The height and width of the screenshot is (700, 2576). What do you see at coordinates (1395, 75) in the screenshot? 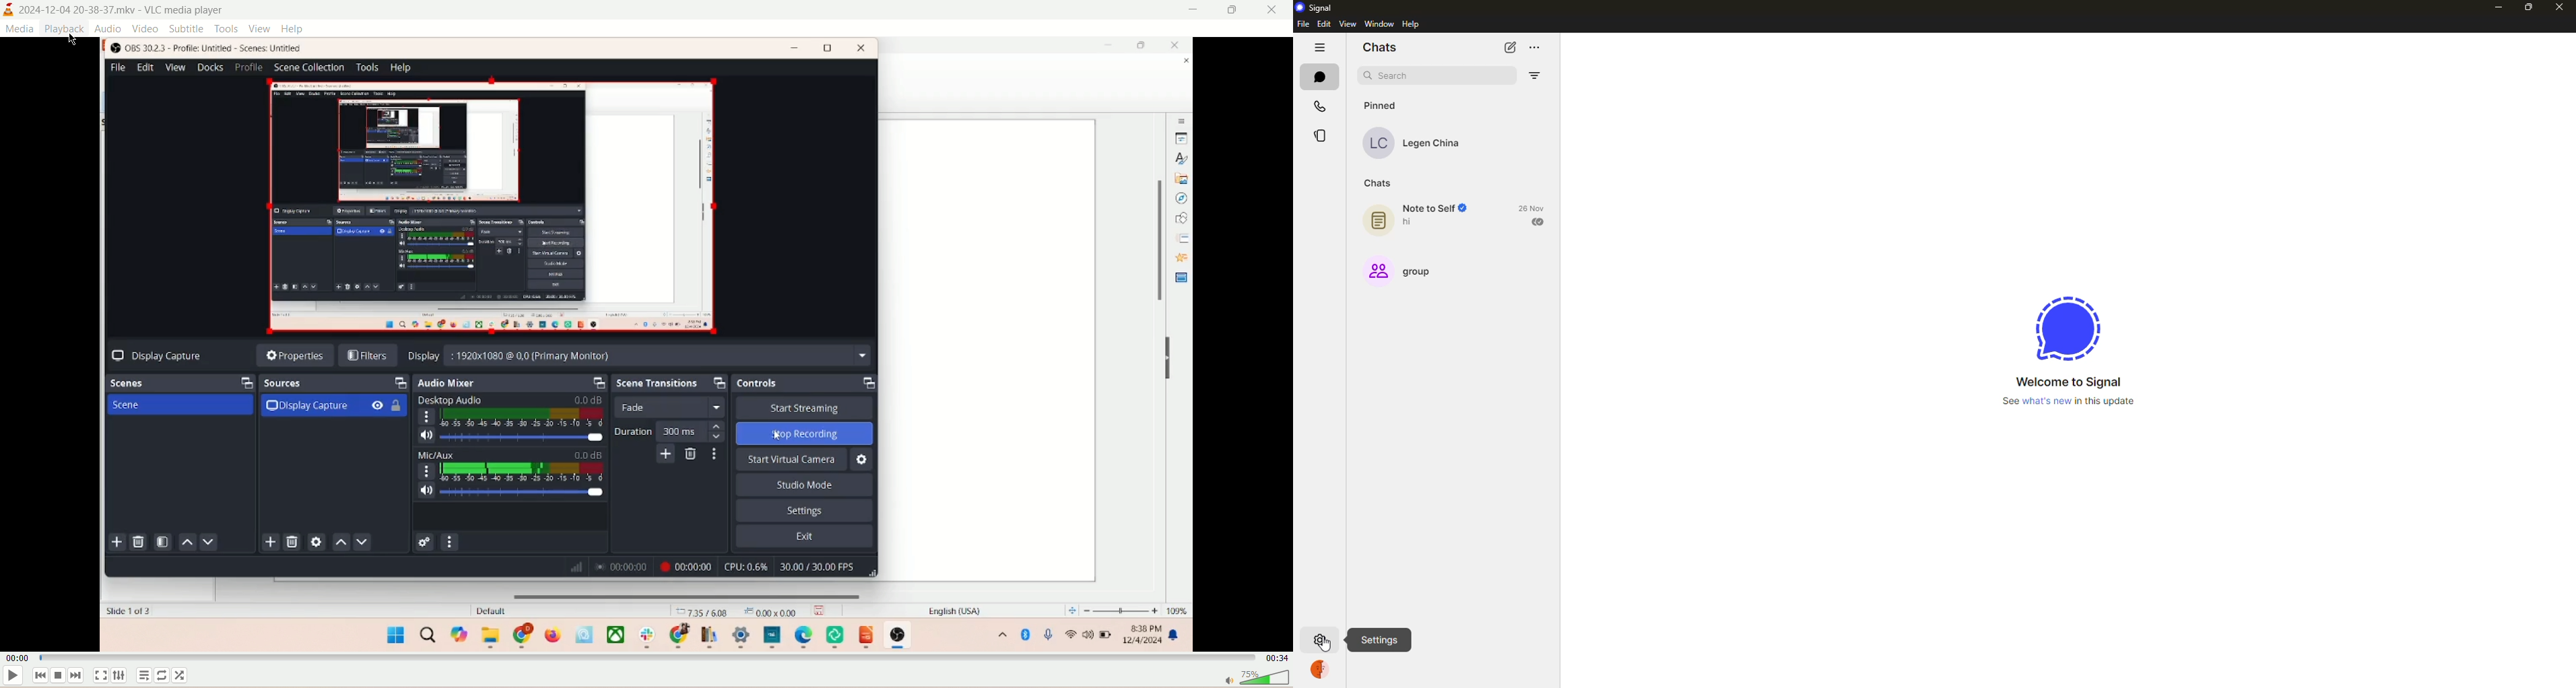
I see `search` at bounding box center [1395, 75].